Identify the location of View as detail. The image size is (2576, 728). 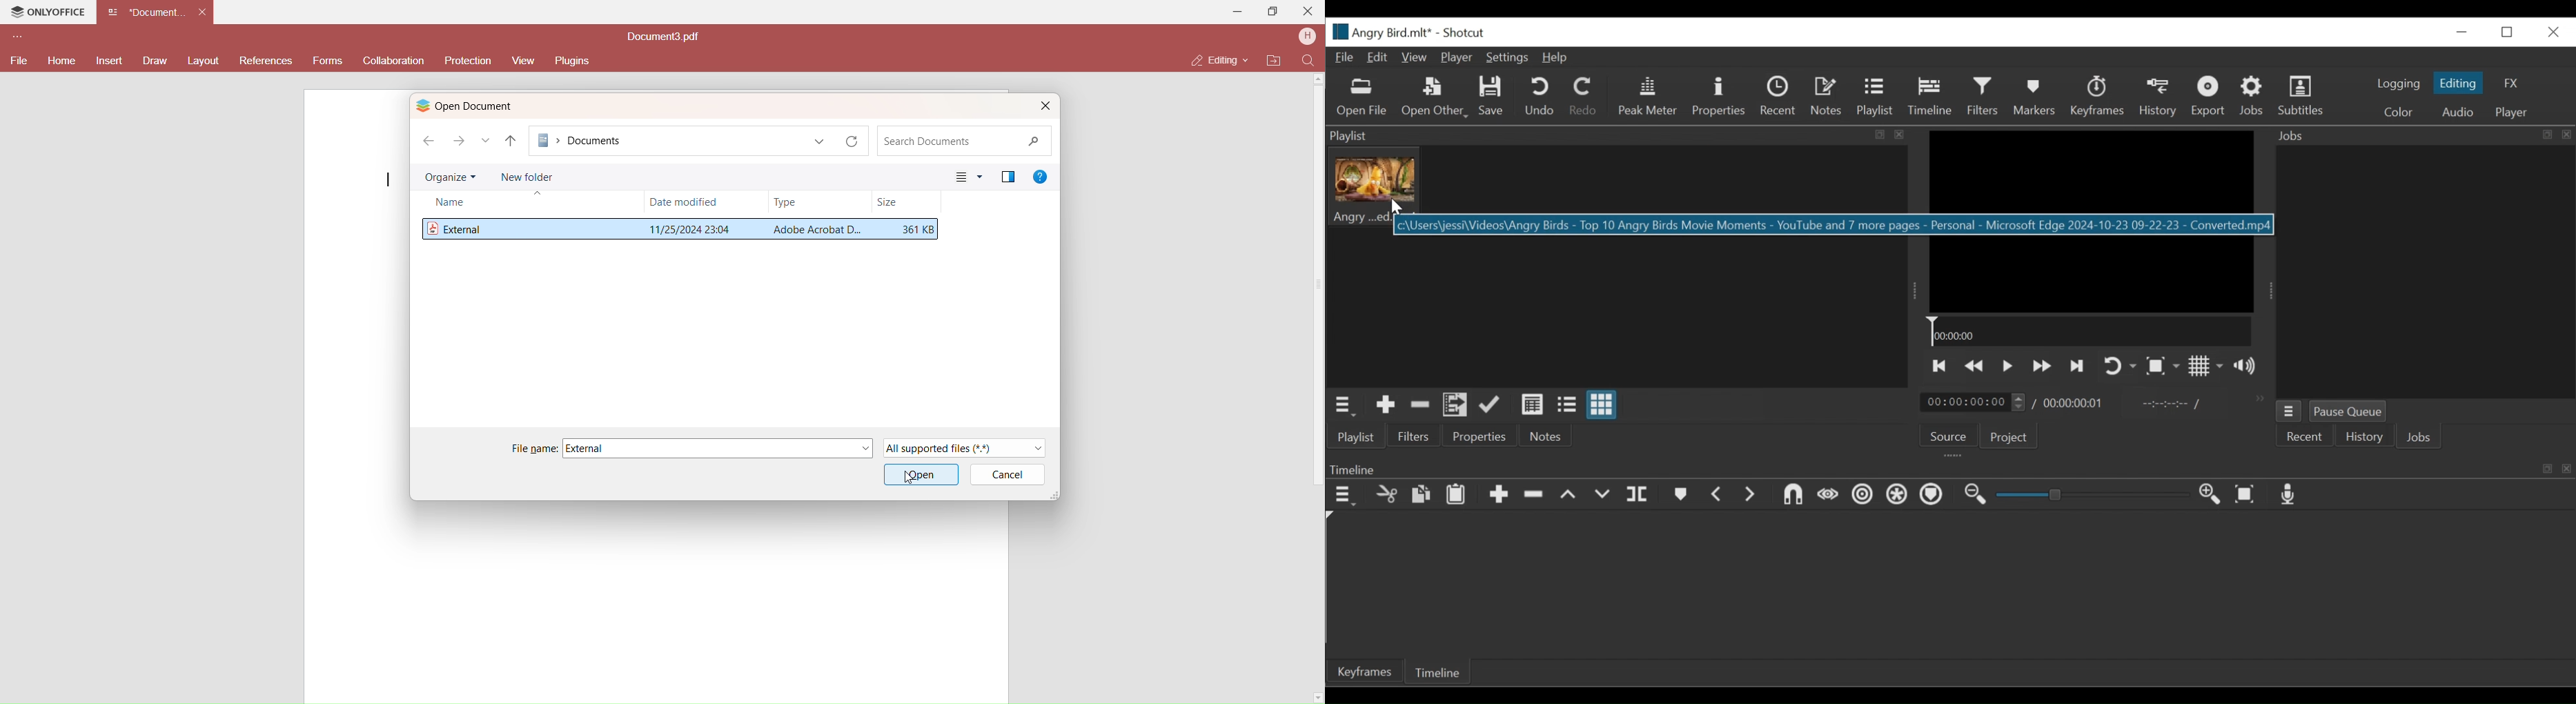
(1532, 405).